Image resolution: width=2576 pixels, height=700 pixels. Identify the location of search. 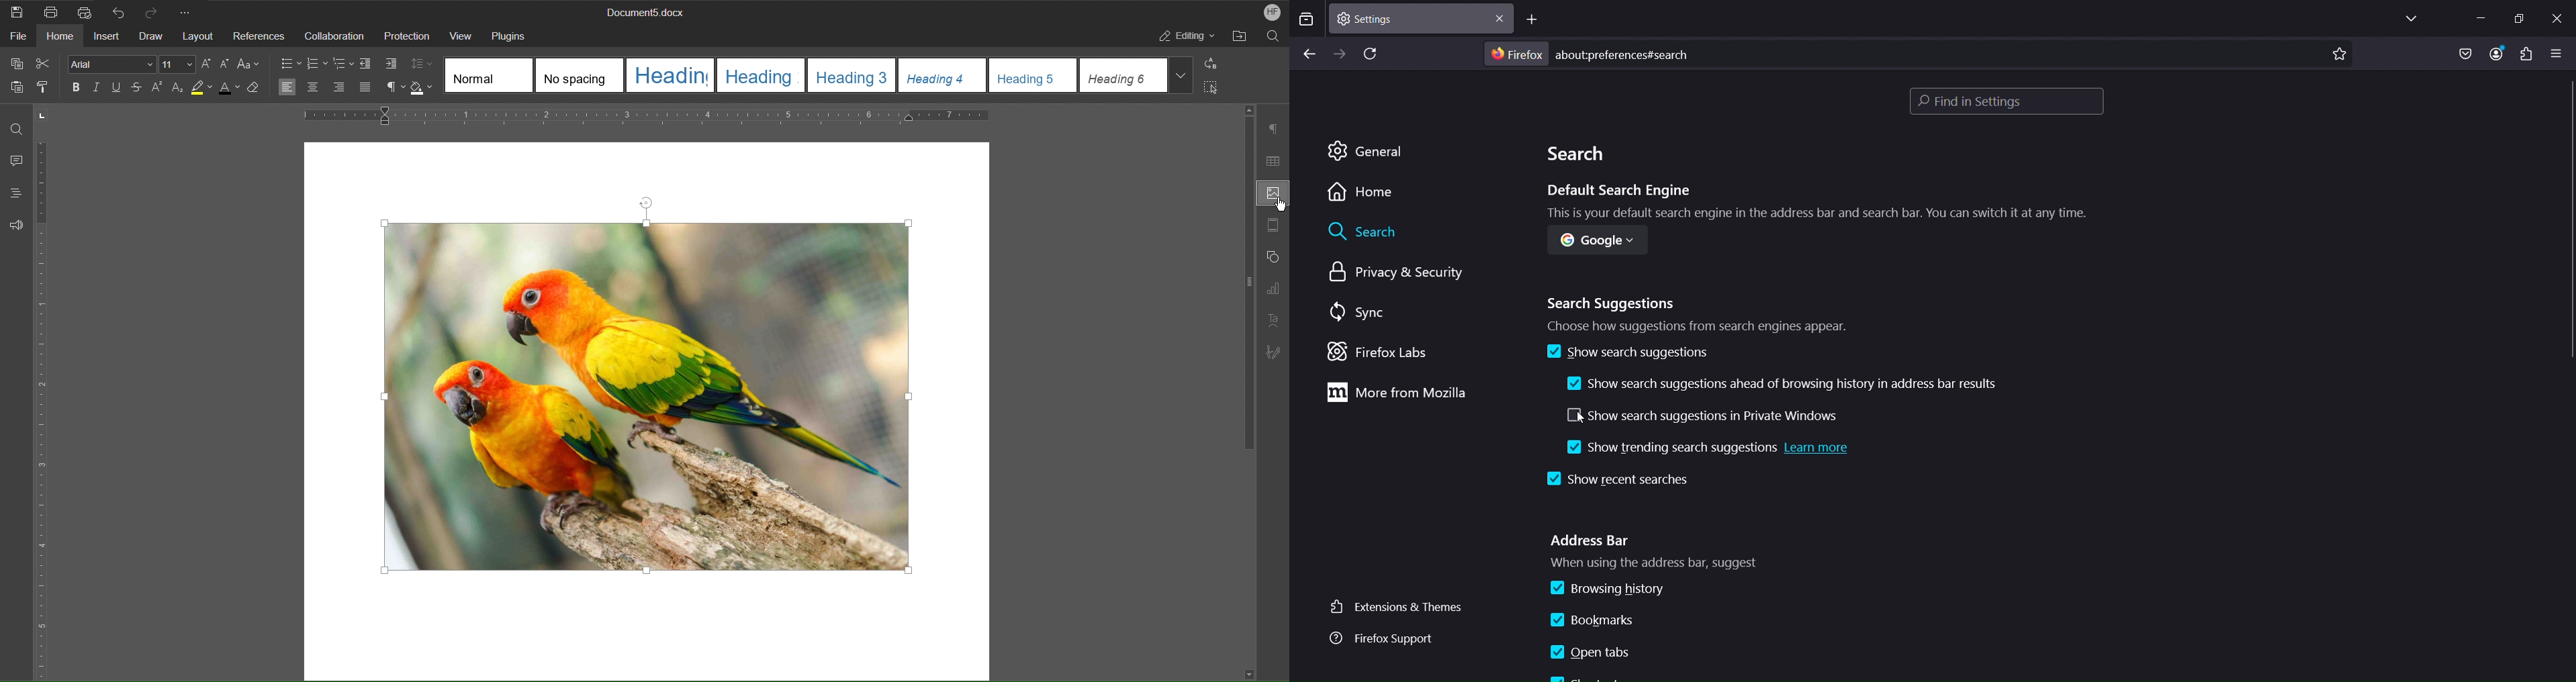
(1580, 157).